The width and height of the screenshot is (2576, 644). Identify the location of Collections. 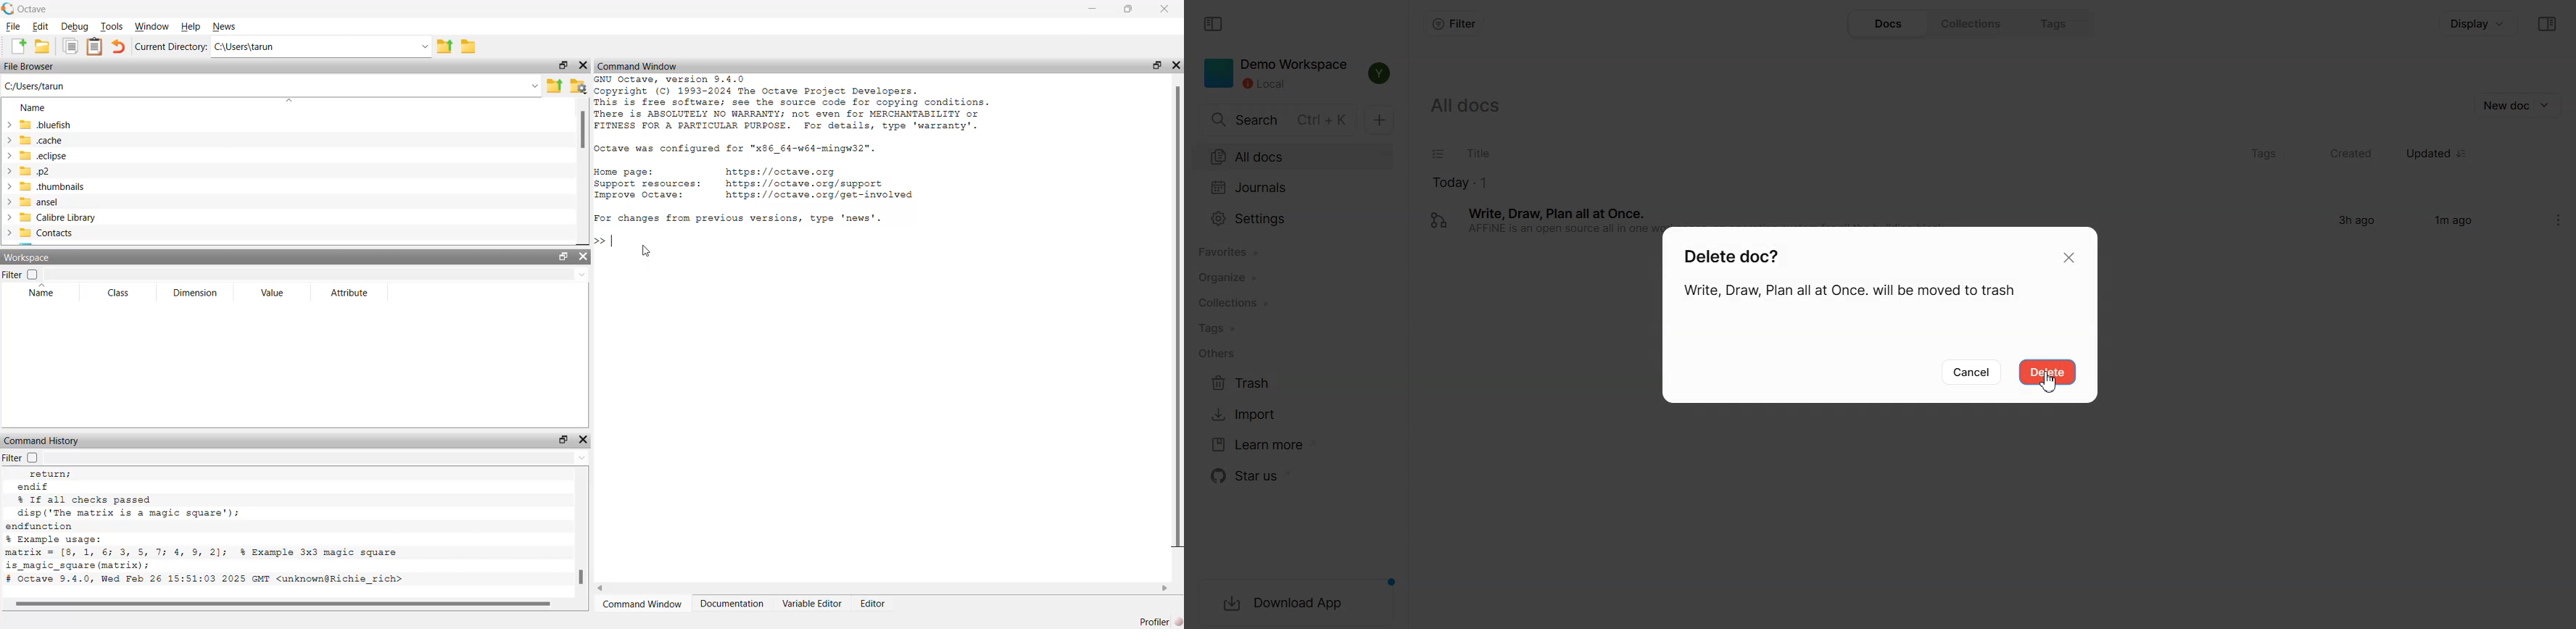
(1975, 23).